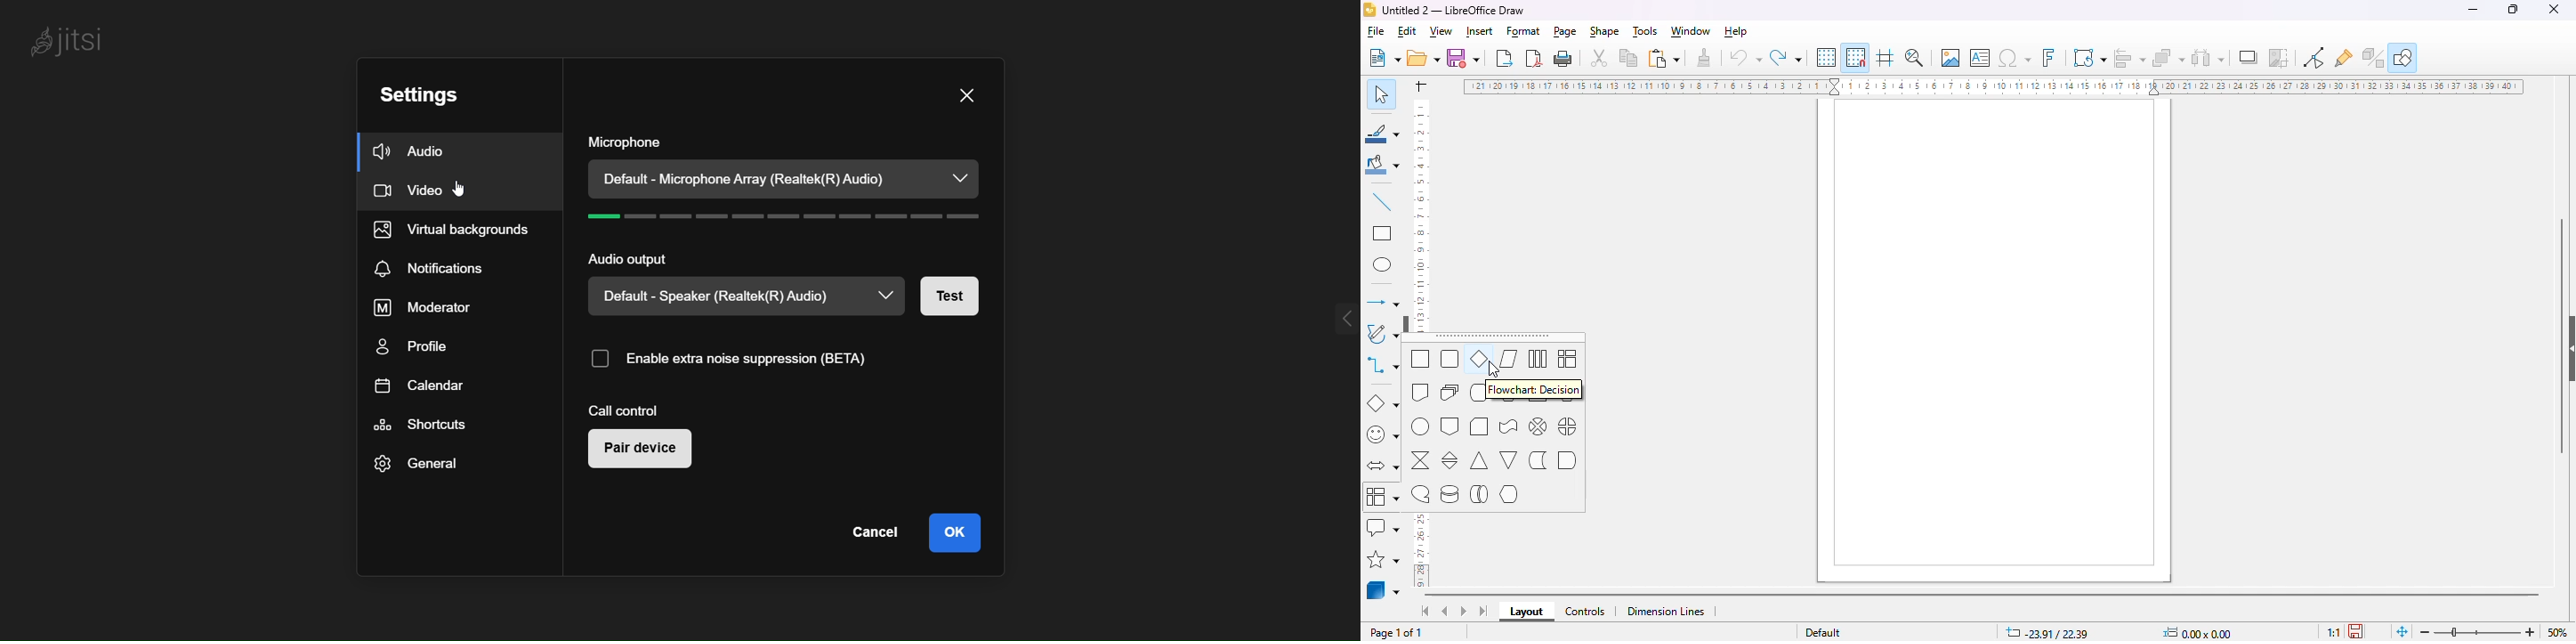 The image size is (2576, 644). Describe the element at coordinates (2089, 58) in the screenshot. I see `transformations` at that location.